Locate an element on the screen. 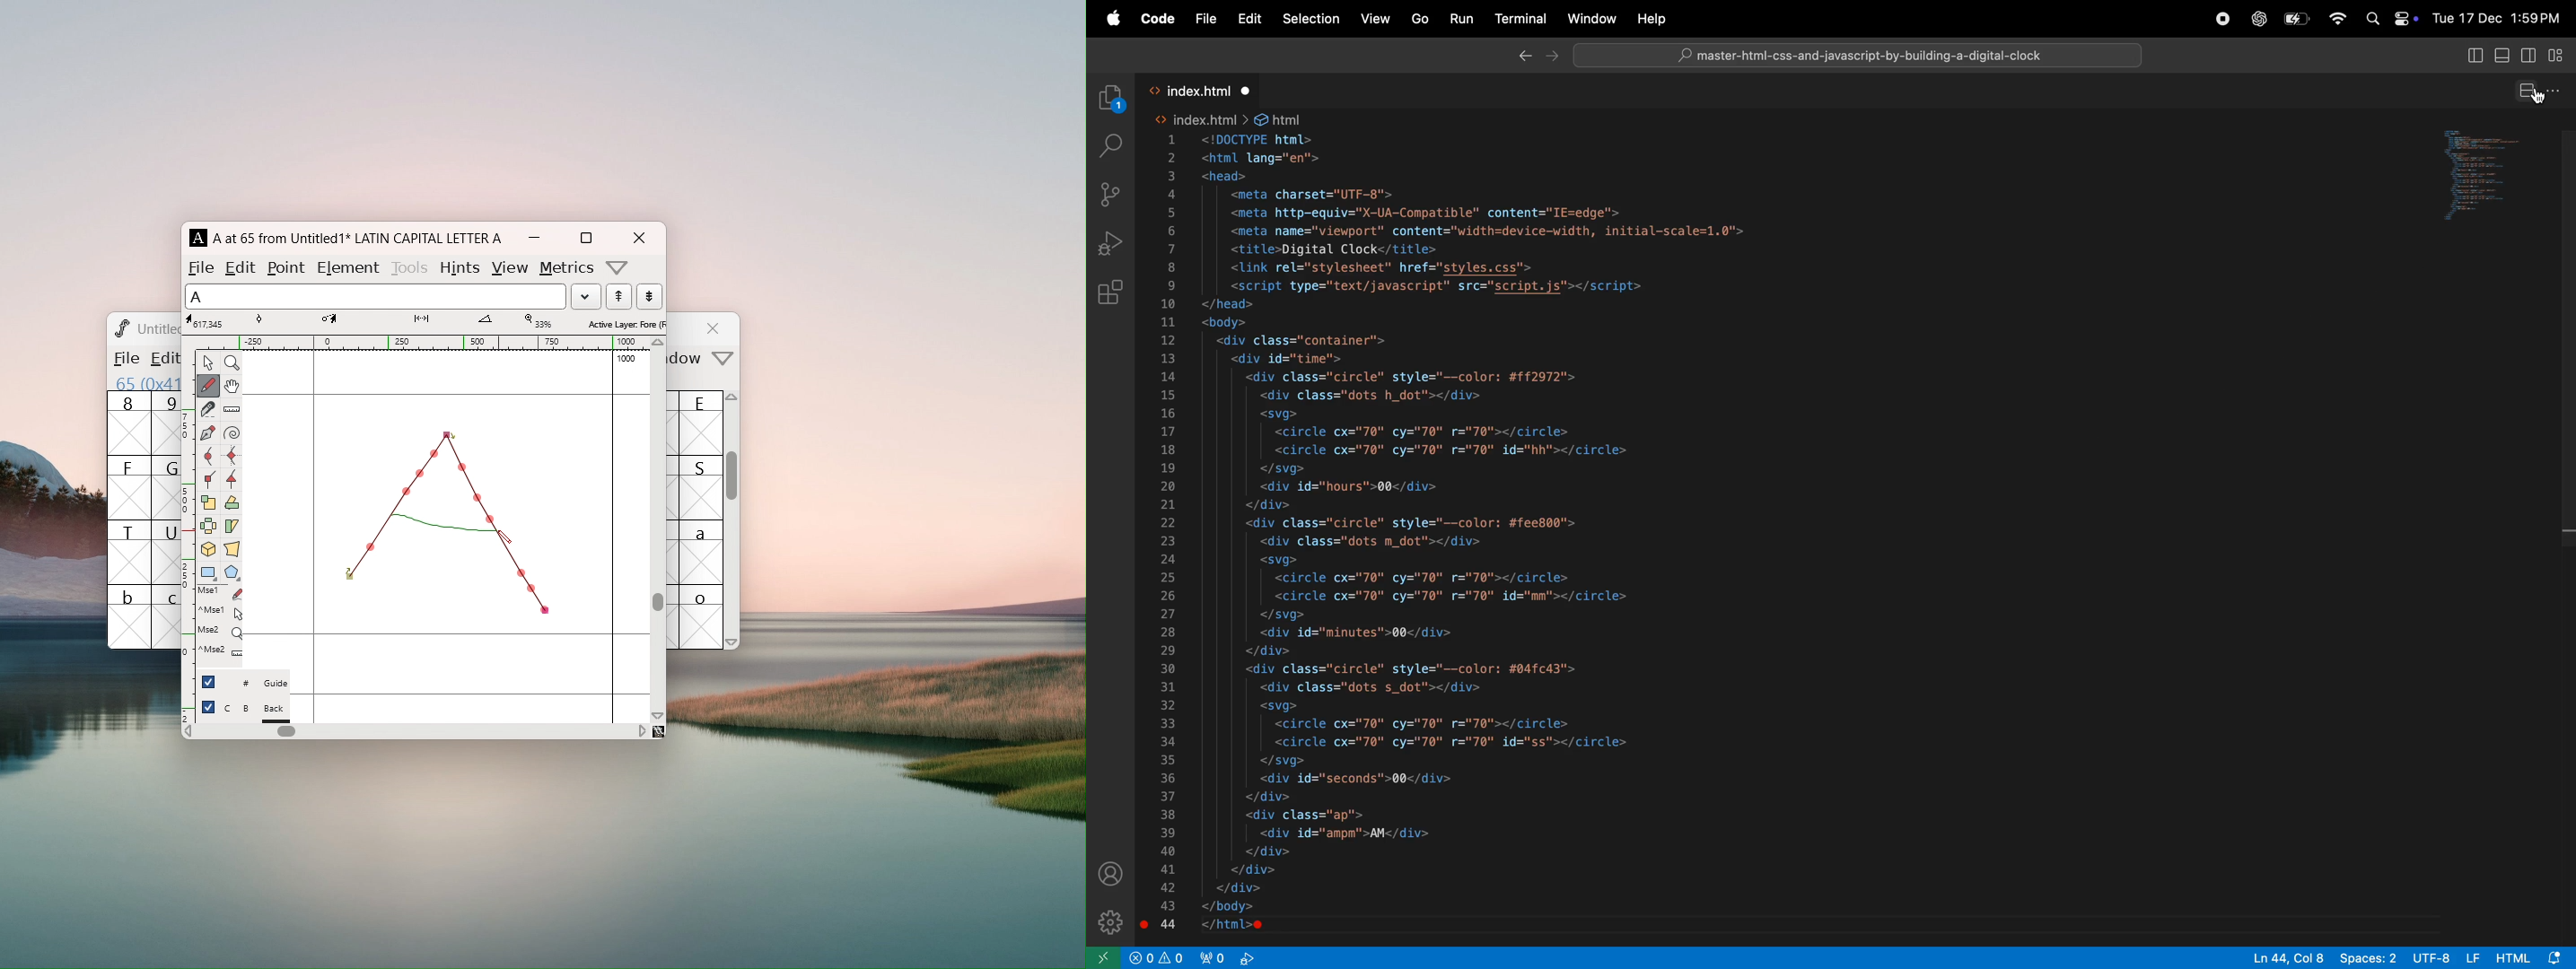  o is located at coordinates (703, 616).